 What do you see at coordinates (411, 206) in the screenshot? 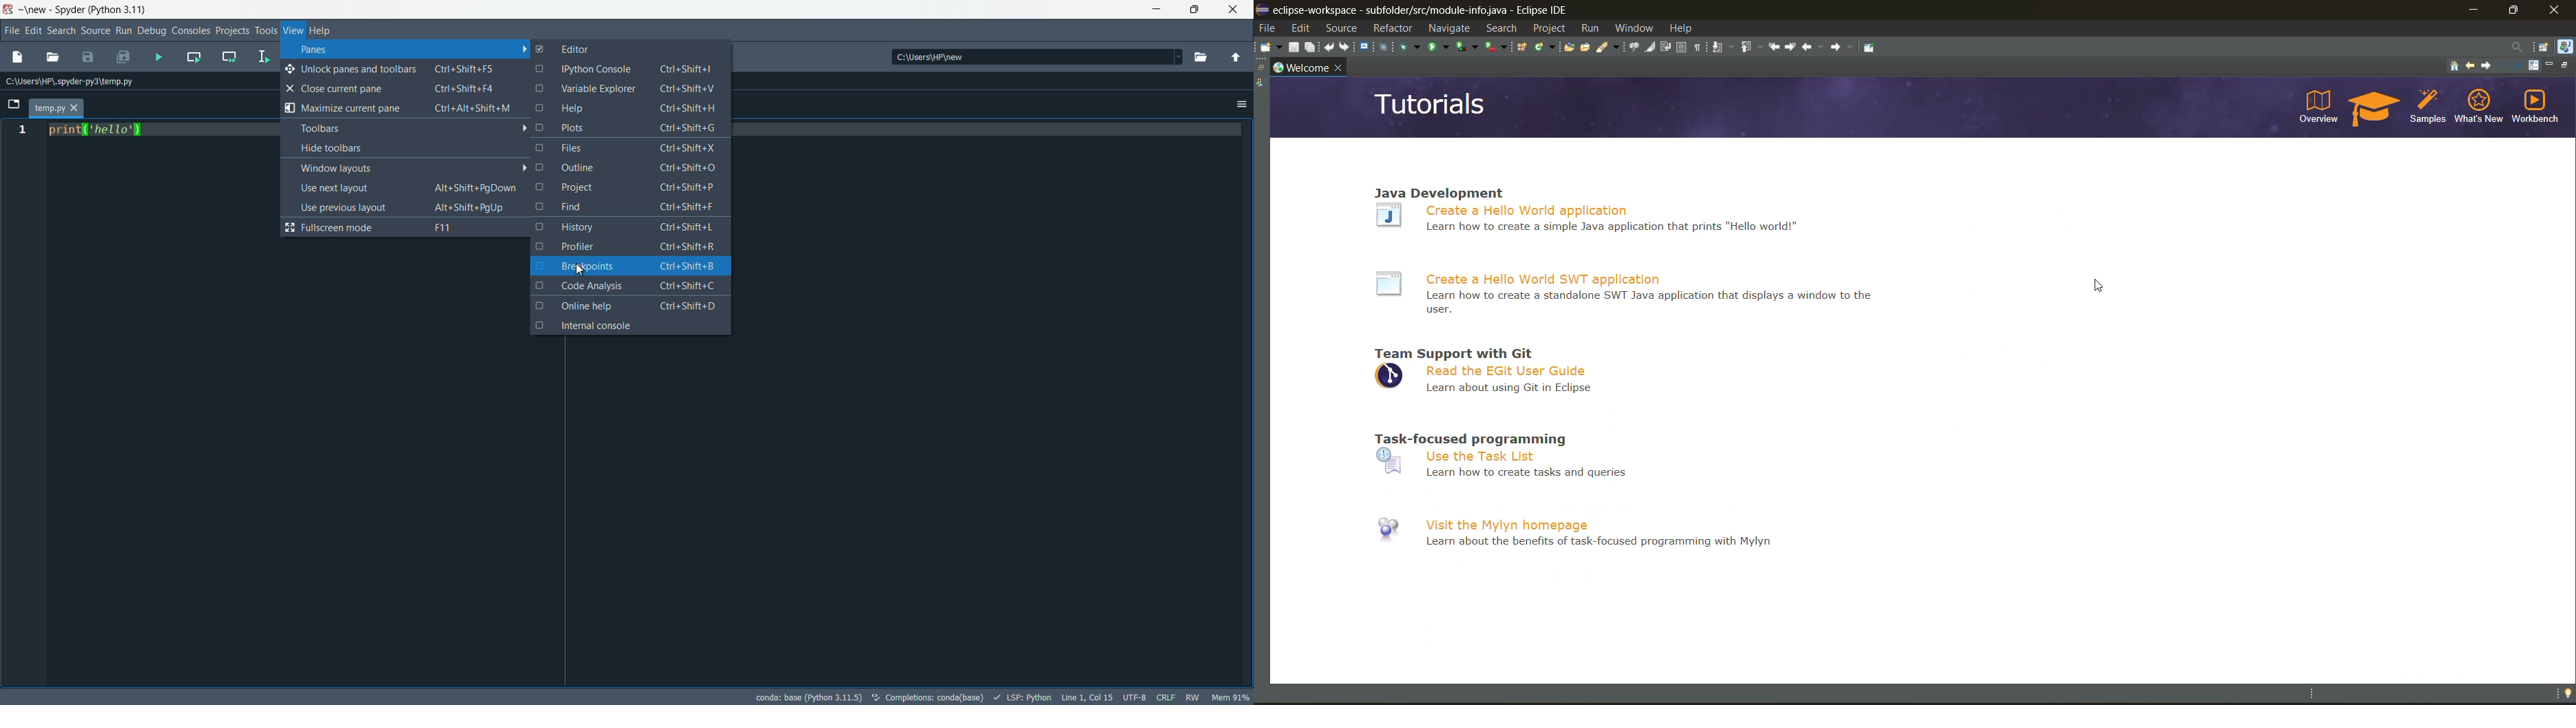
I see `use previous layout` at bounding box center [411, 206].